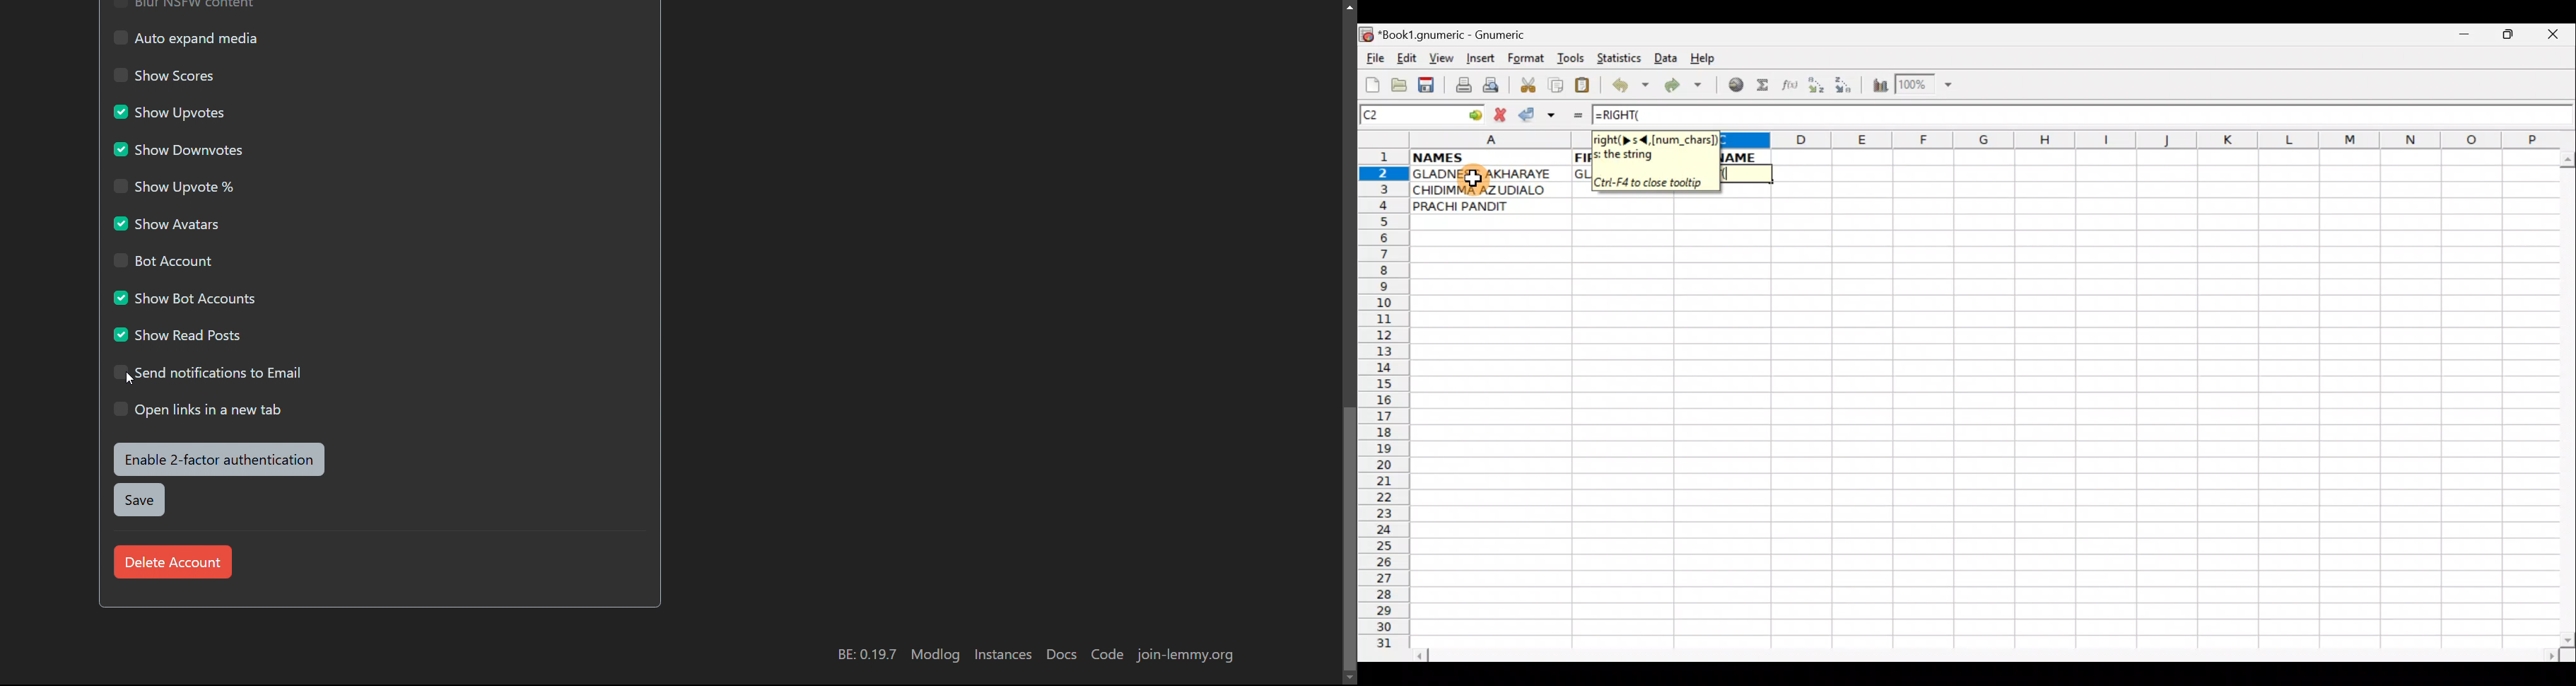 The image size is (2576, 700). I want to click on join-lemmy.org, so click(1186, 655).